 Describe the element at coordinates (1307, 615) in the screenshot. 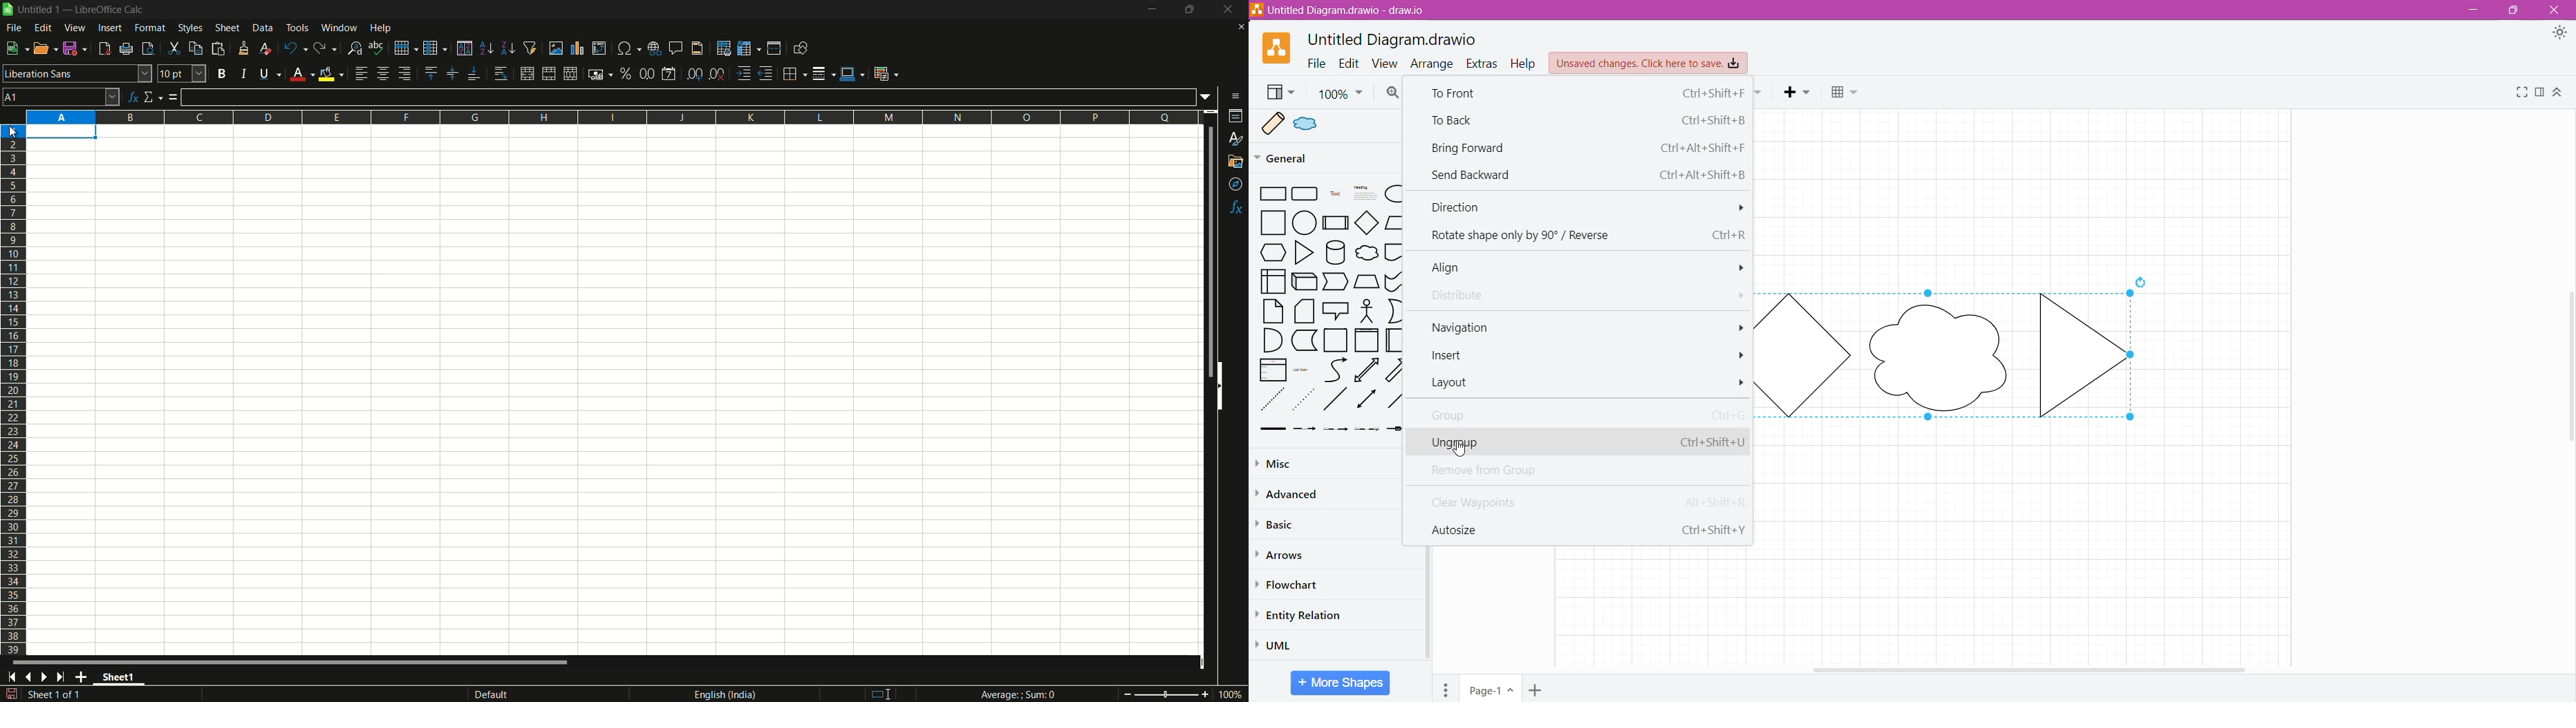

I see `Entity Relation` at that location.